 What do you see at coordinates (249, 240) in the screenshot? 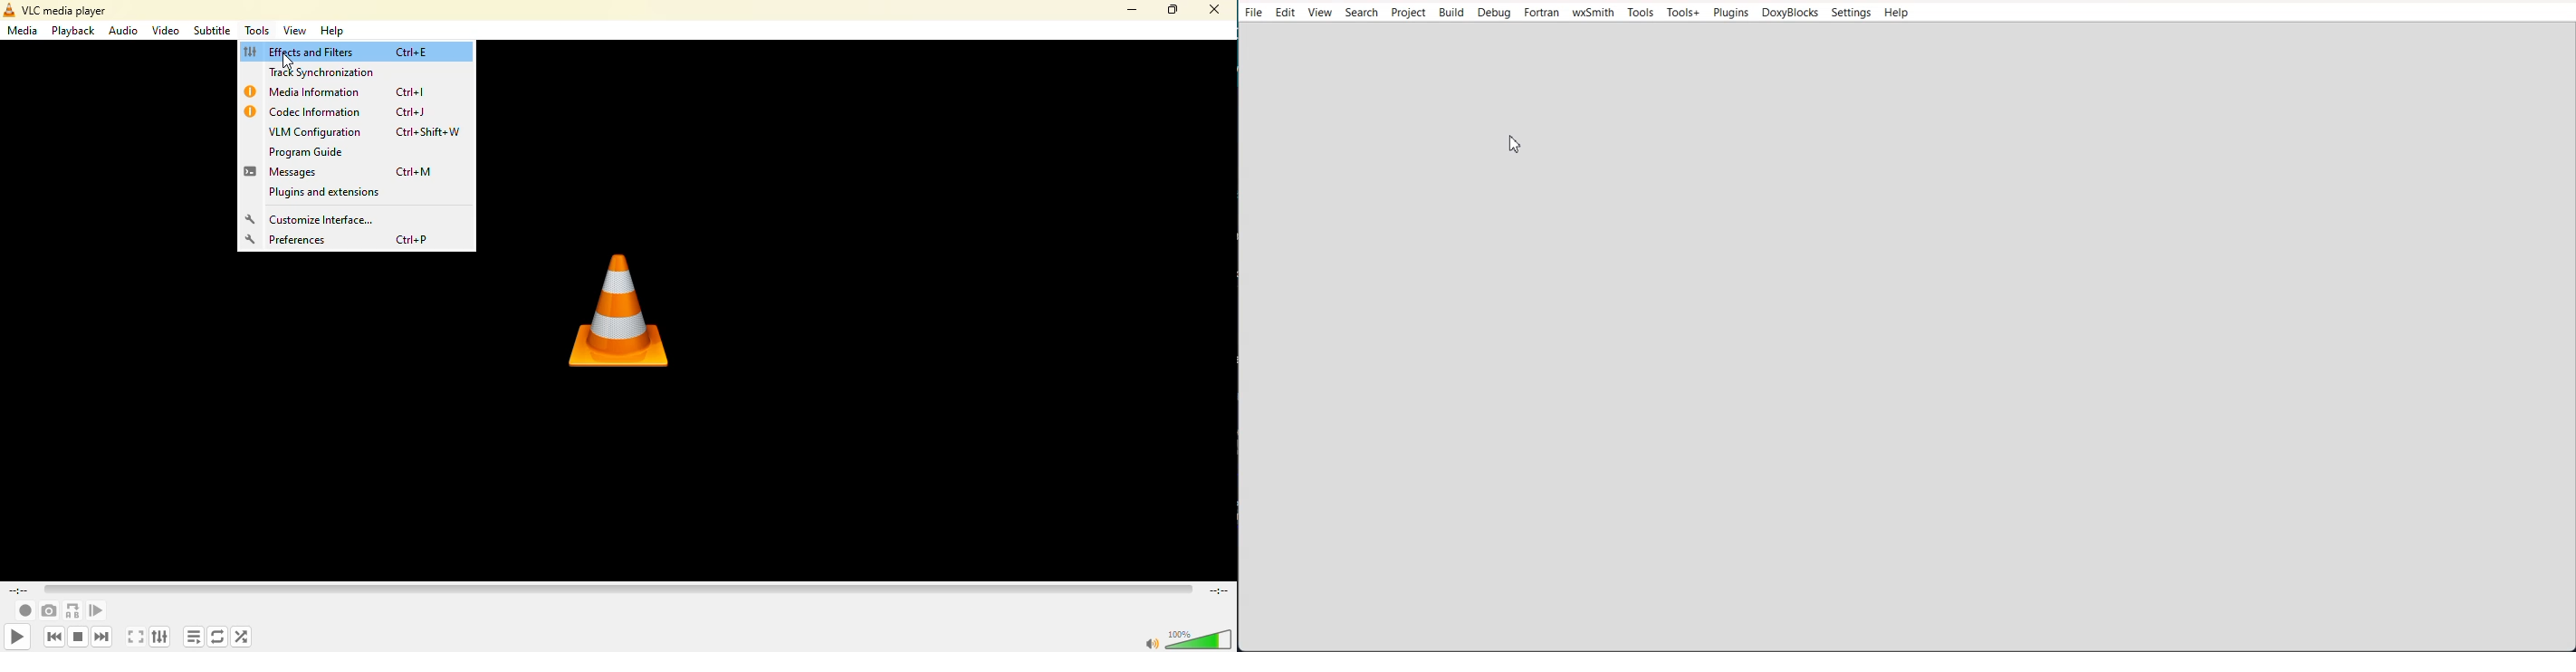
I see `setting` at bounding box center [249, 240].